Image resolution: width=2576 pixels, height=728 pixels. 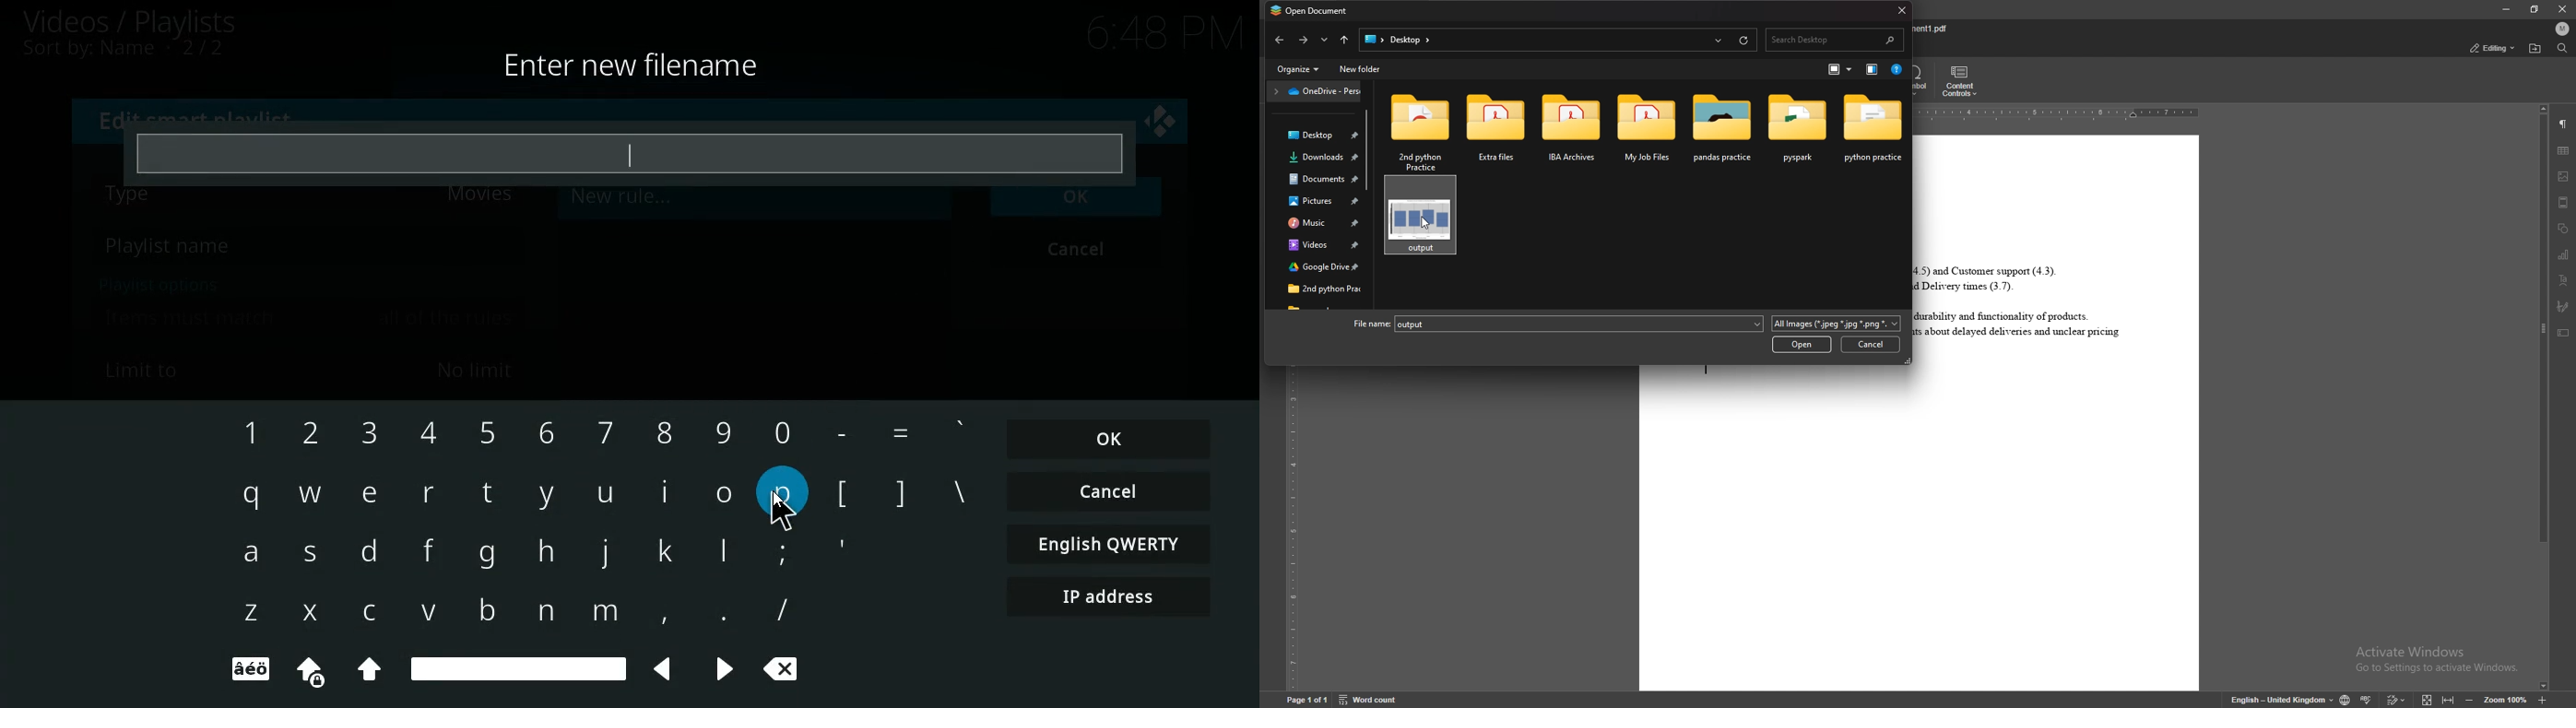 What do you see at coordinates (1314, 12) in the screenshot?
I see `open document` at bounding box center [1314, 12].